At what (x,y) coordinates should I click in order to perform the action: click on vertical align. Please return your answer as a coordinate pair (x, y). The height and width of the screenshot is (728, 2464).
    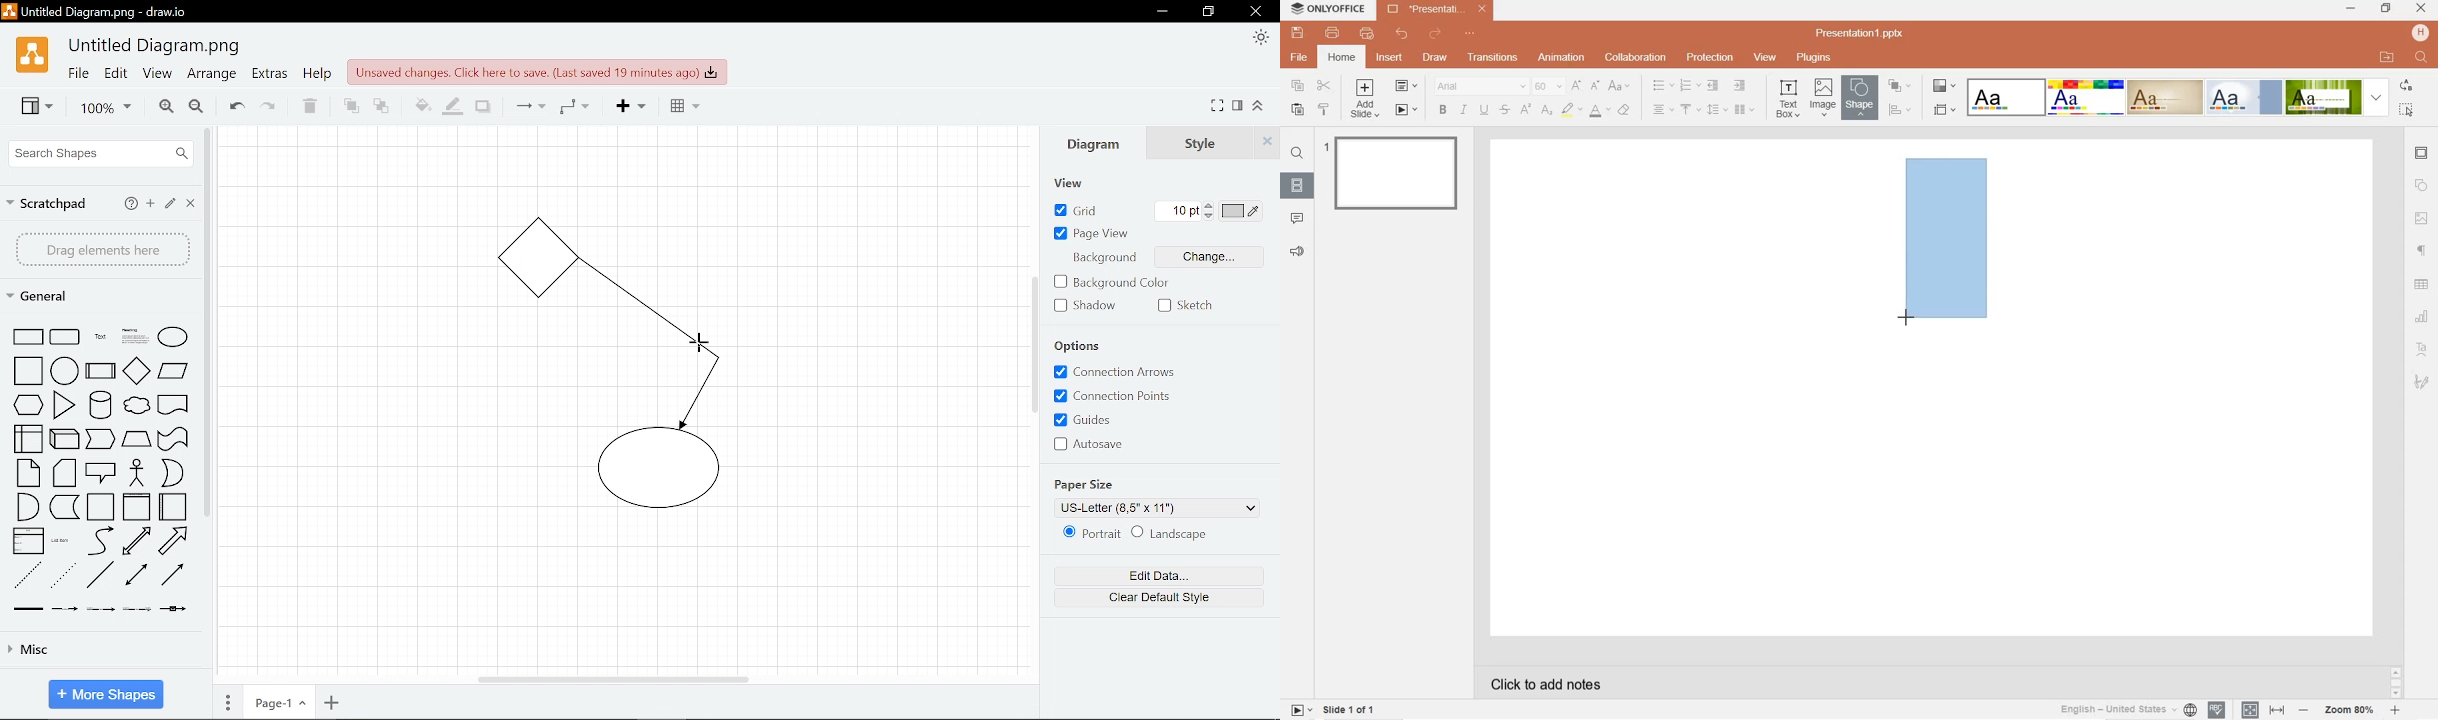
    Looking at the image, I should click on (1692, 110).